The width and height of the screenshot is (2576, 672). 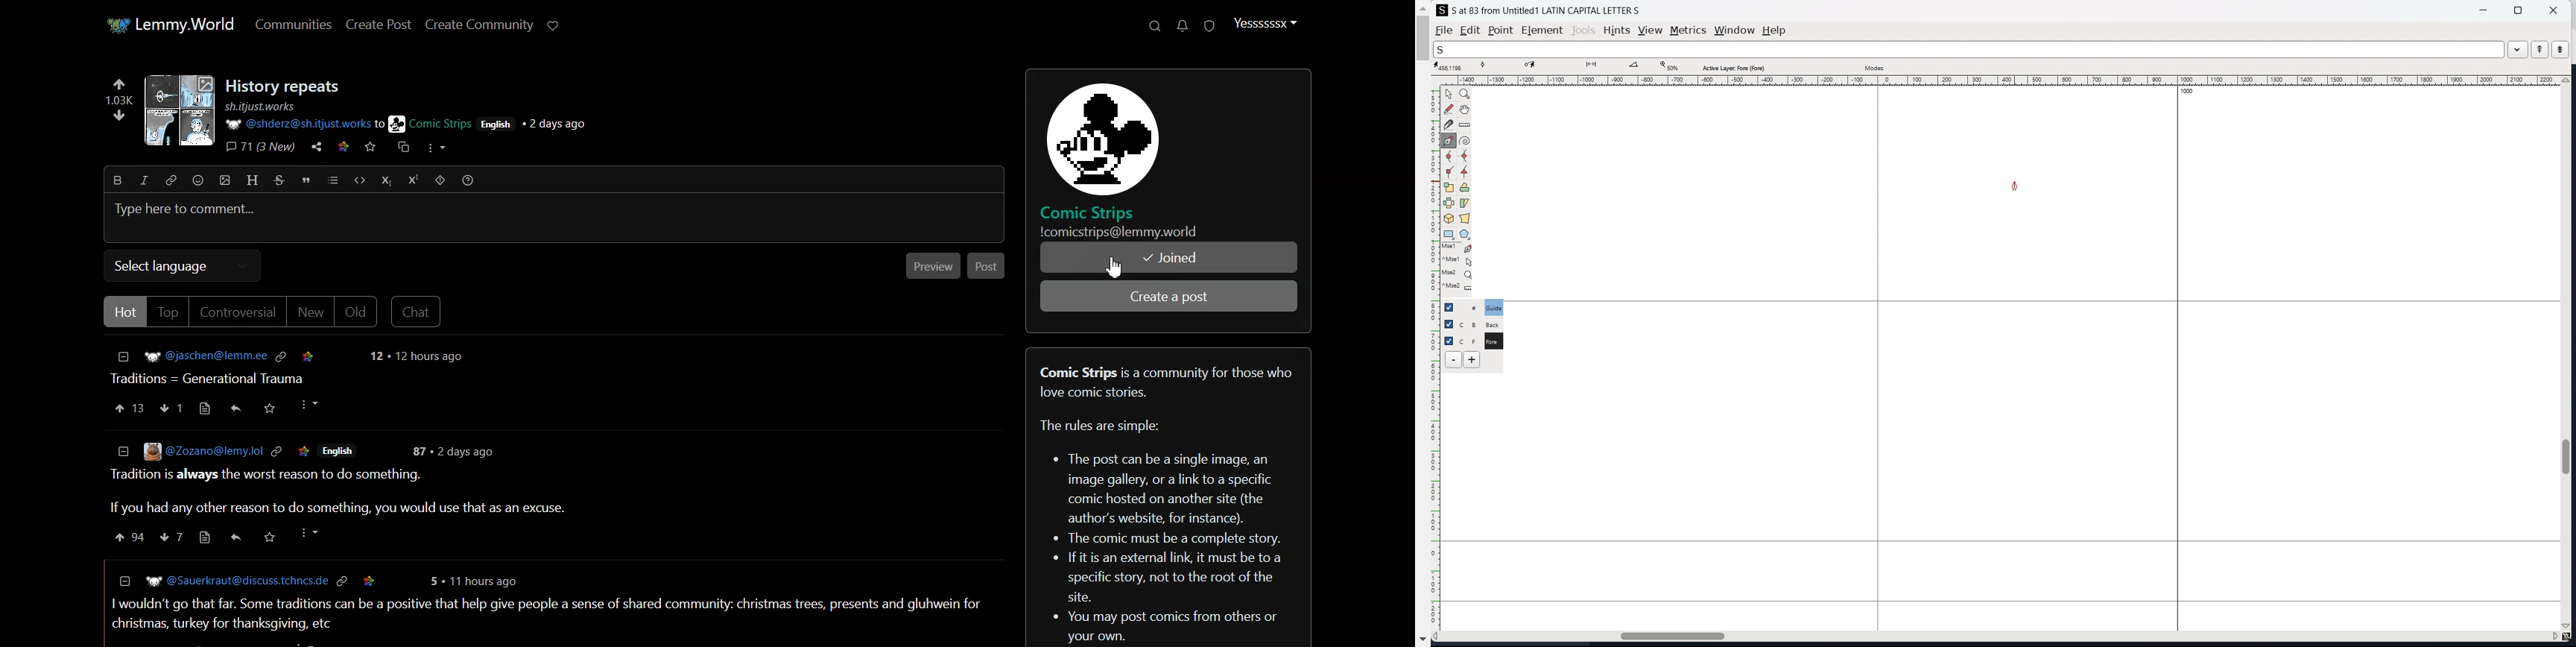 I want to click on Cursor, so click(x=1115, y=265).